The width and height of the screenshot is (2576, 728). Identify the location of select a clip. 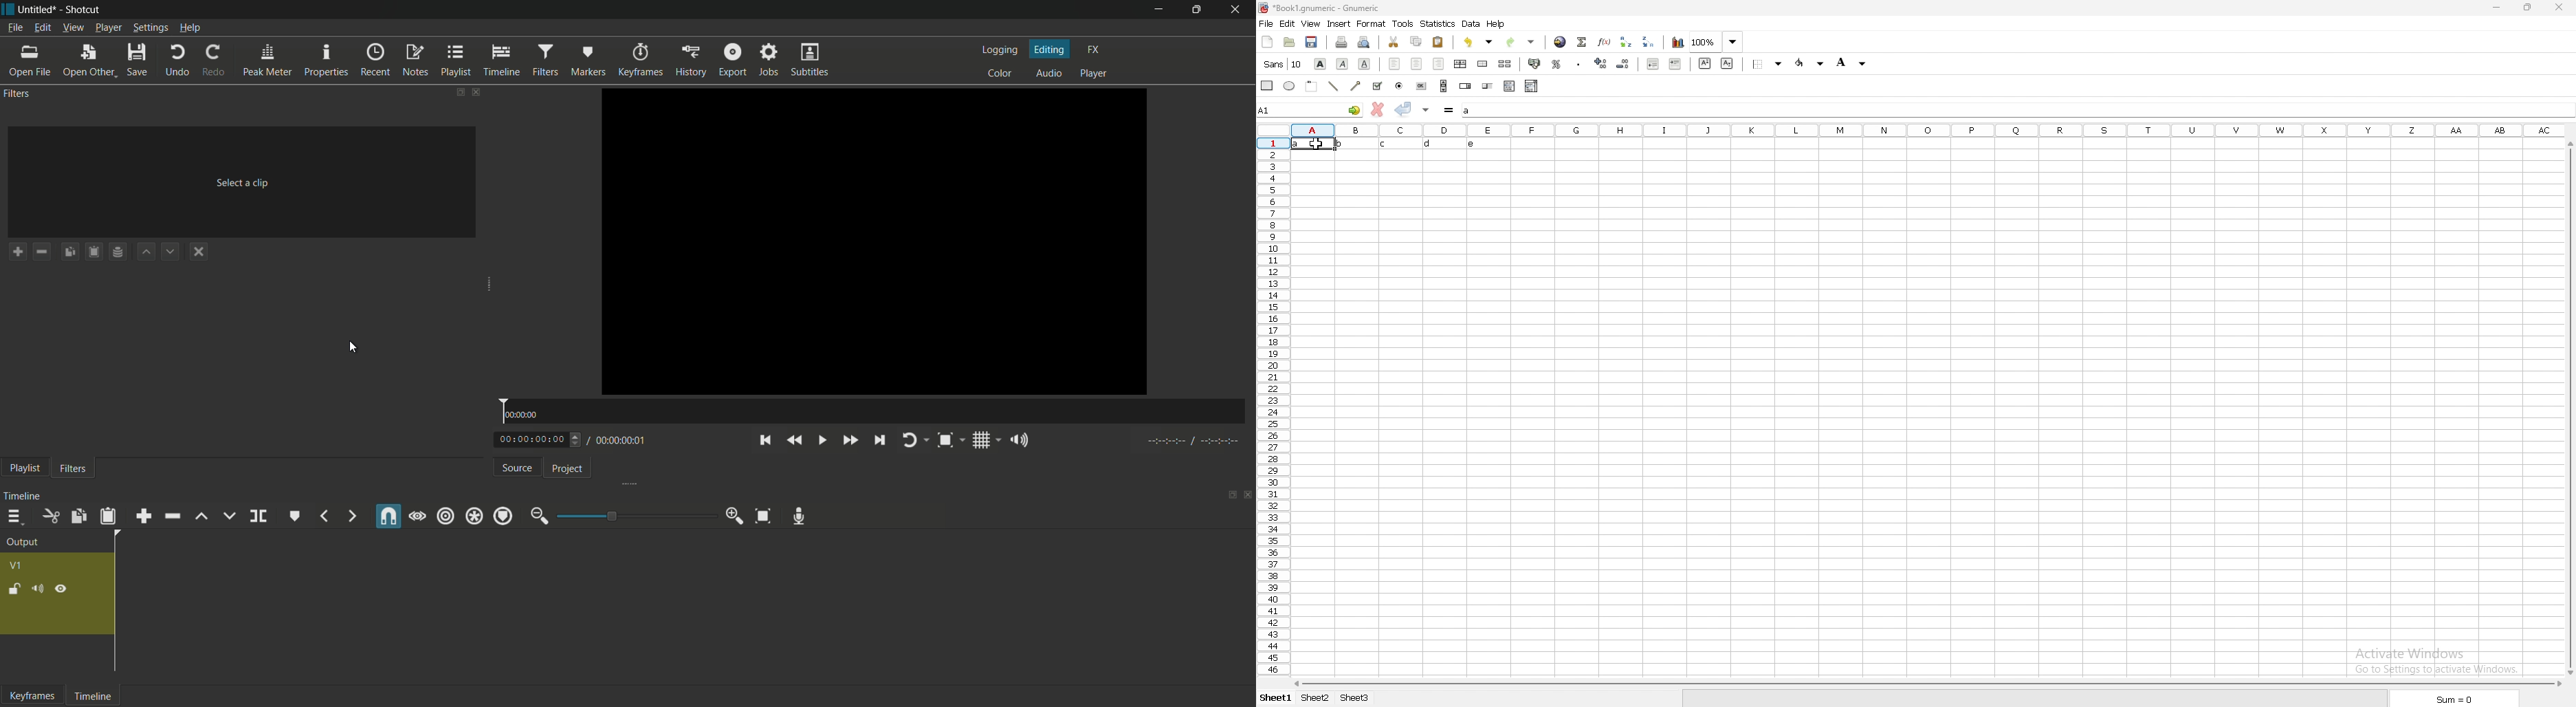
(242, 182).